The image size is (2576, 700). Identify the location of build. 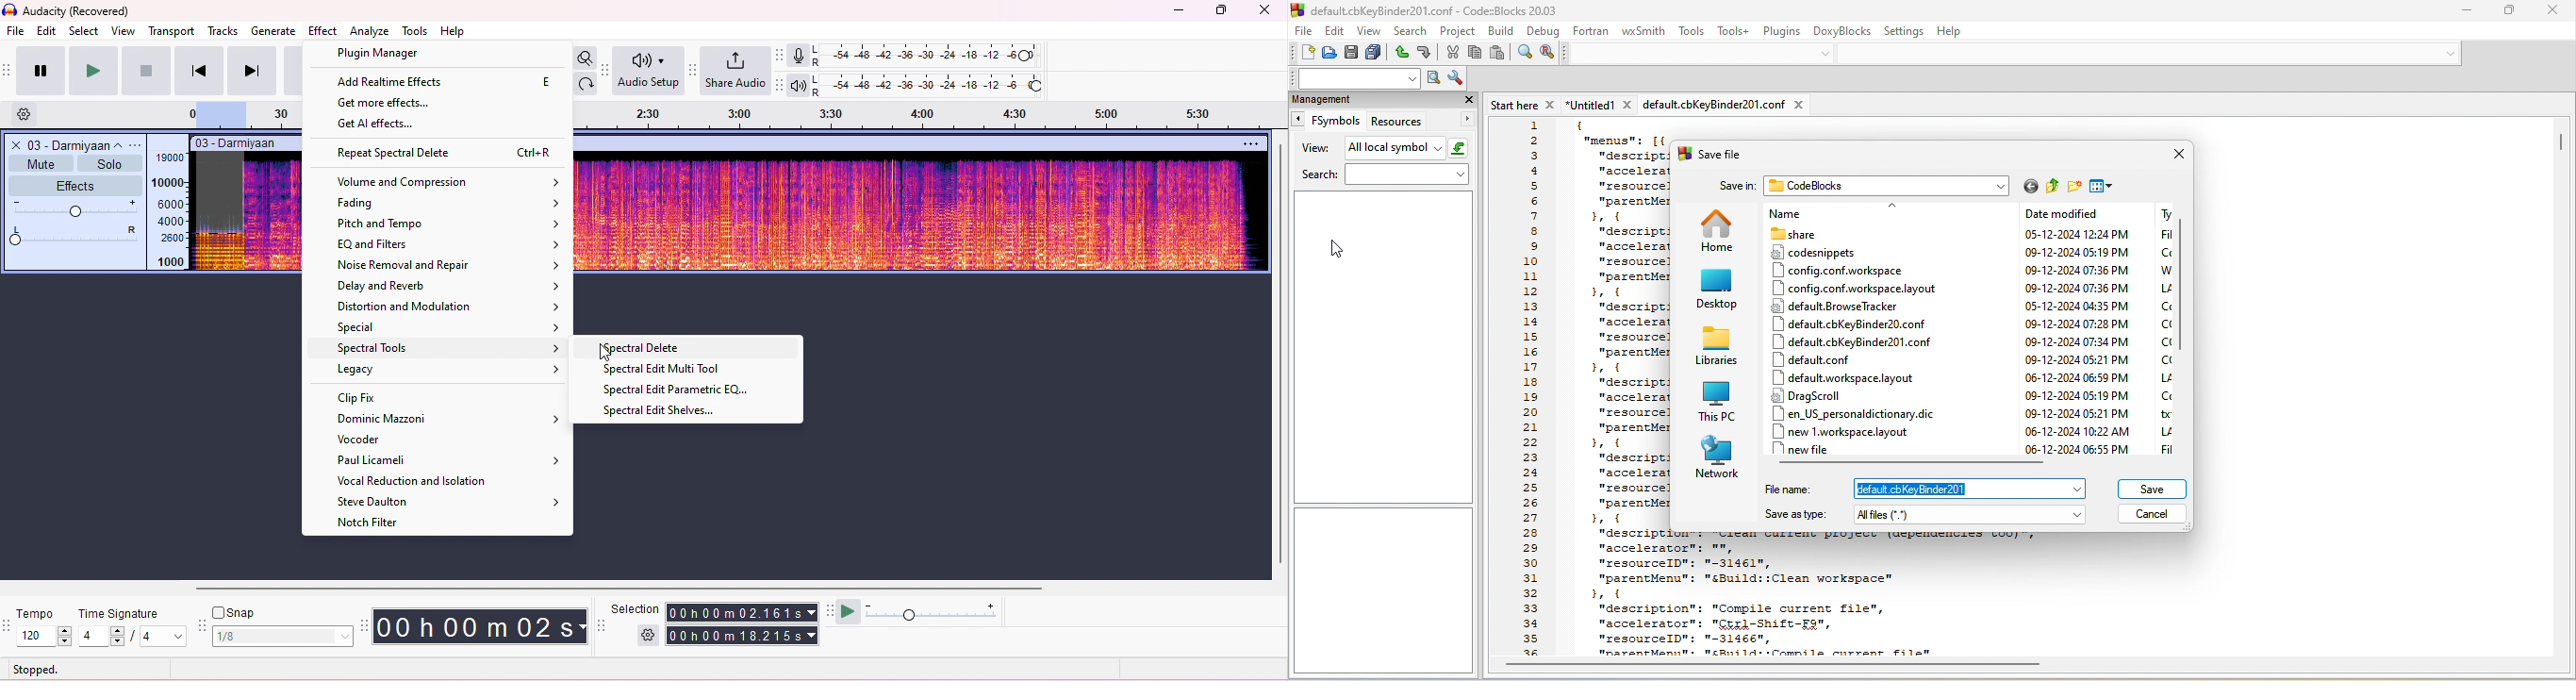
(1501, 31).